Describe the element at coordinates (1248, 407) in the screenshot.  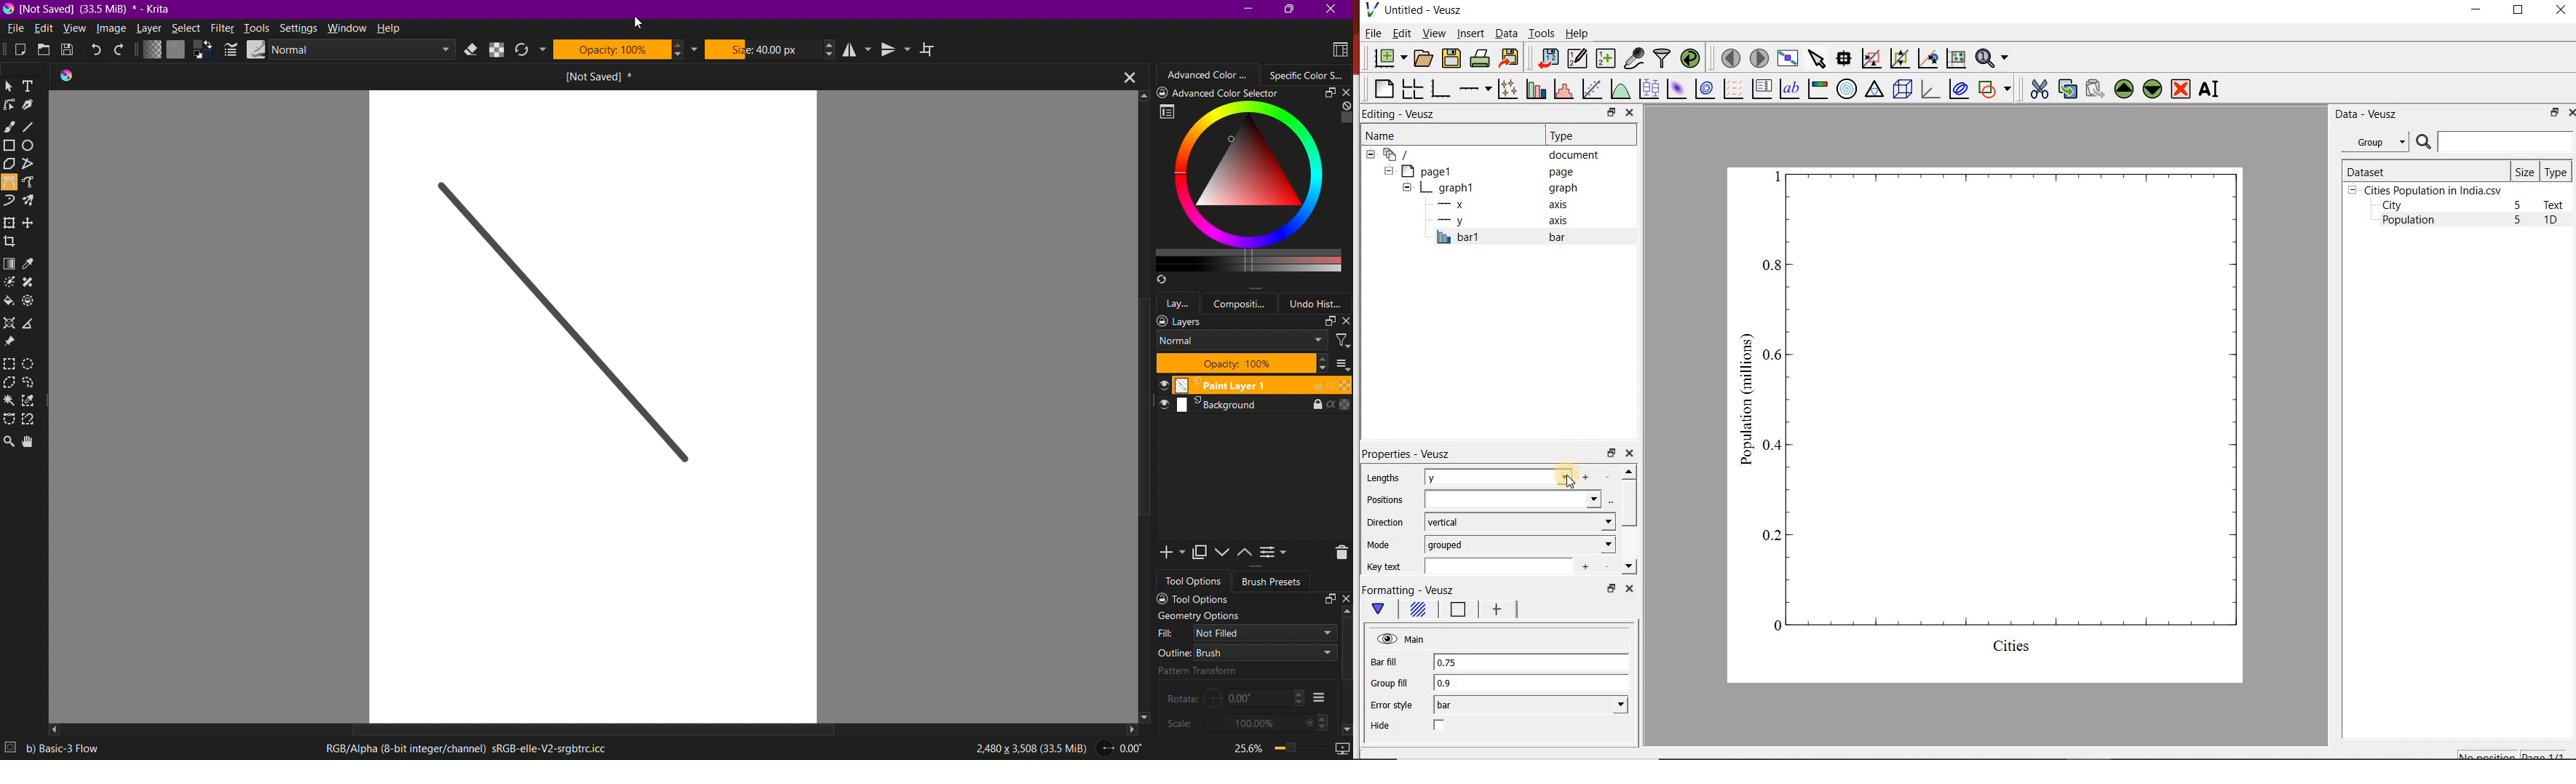
I see `Background ` at that location.